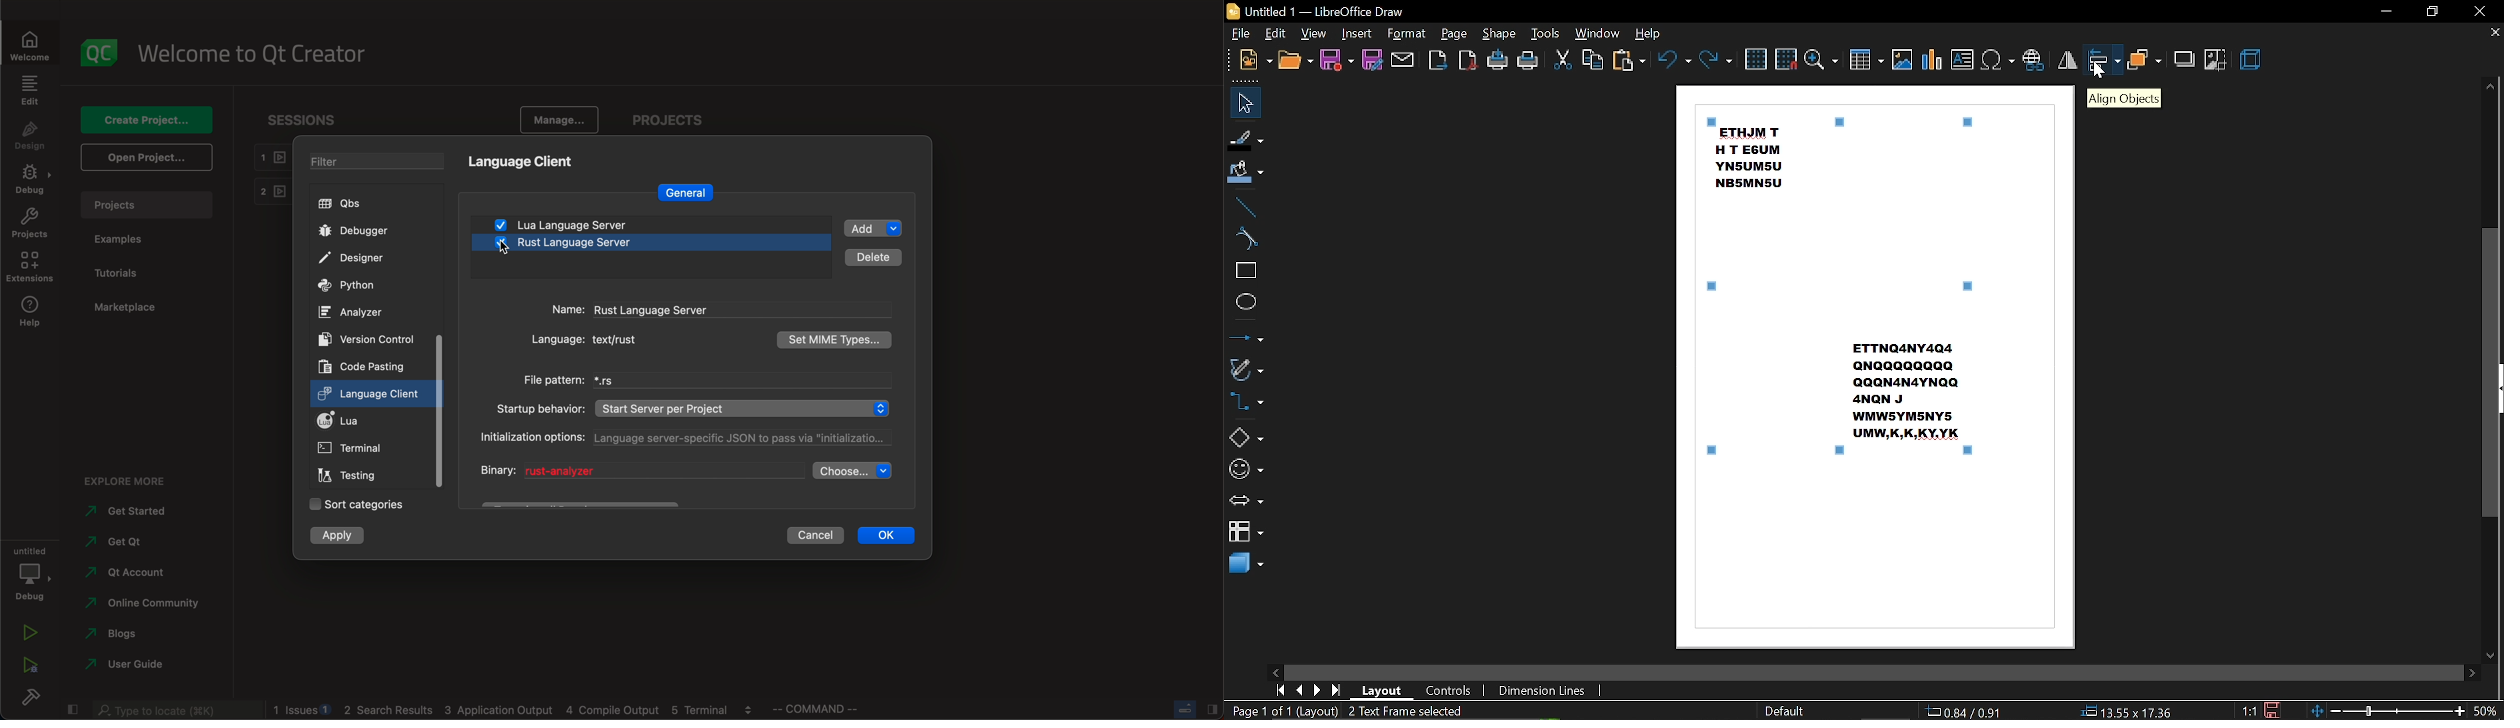 The width and height of the screenshot is (2520, 728). I want to click on Save, so click(2278, 710).